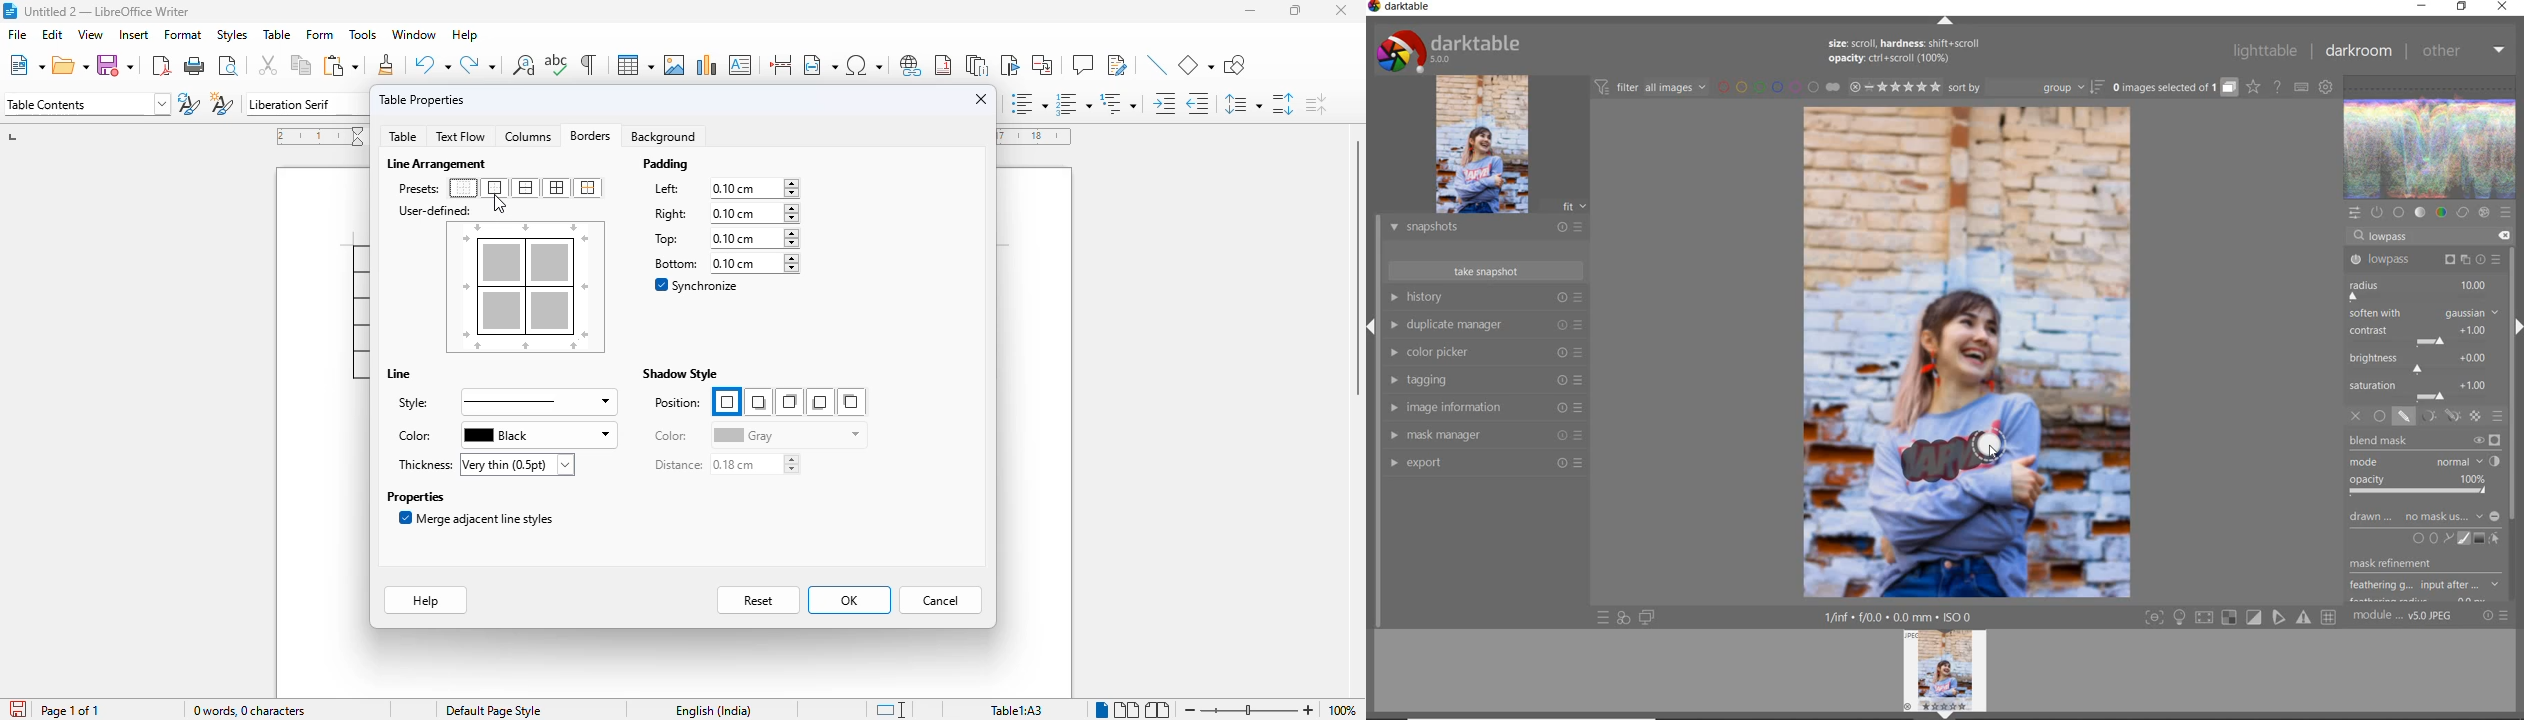  I want to click on module..v50JPEG, so click(2405, 617).